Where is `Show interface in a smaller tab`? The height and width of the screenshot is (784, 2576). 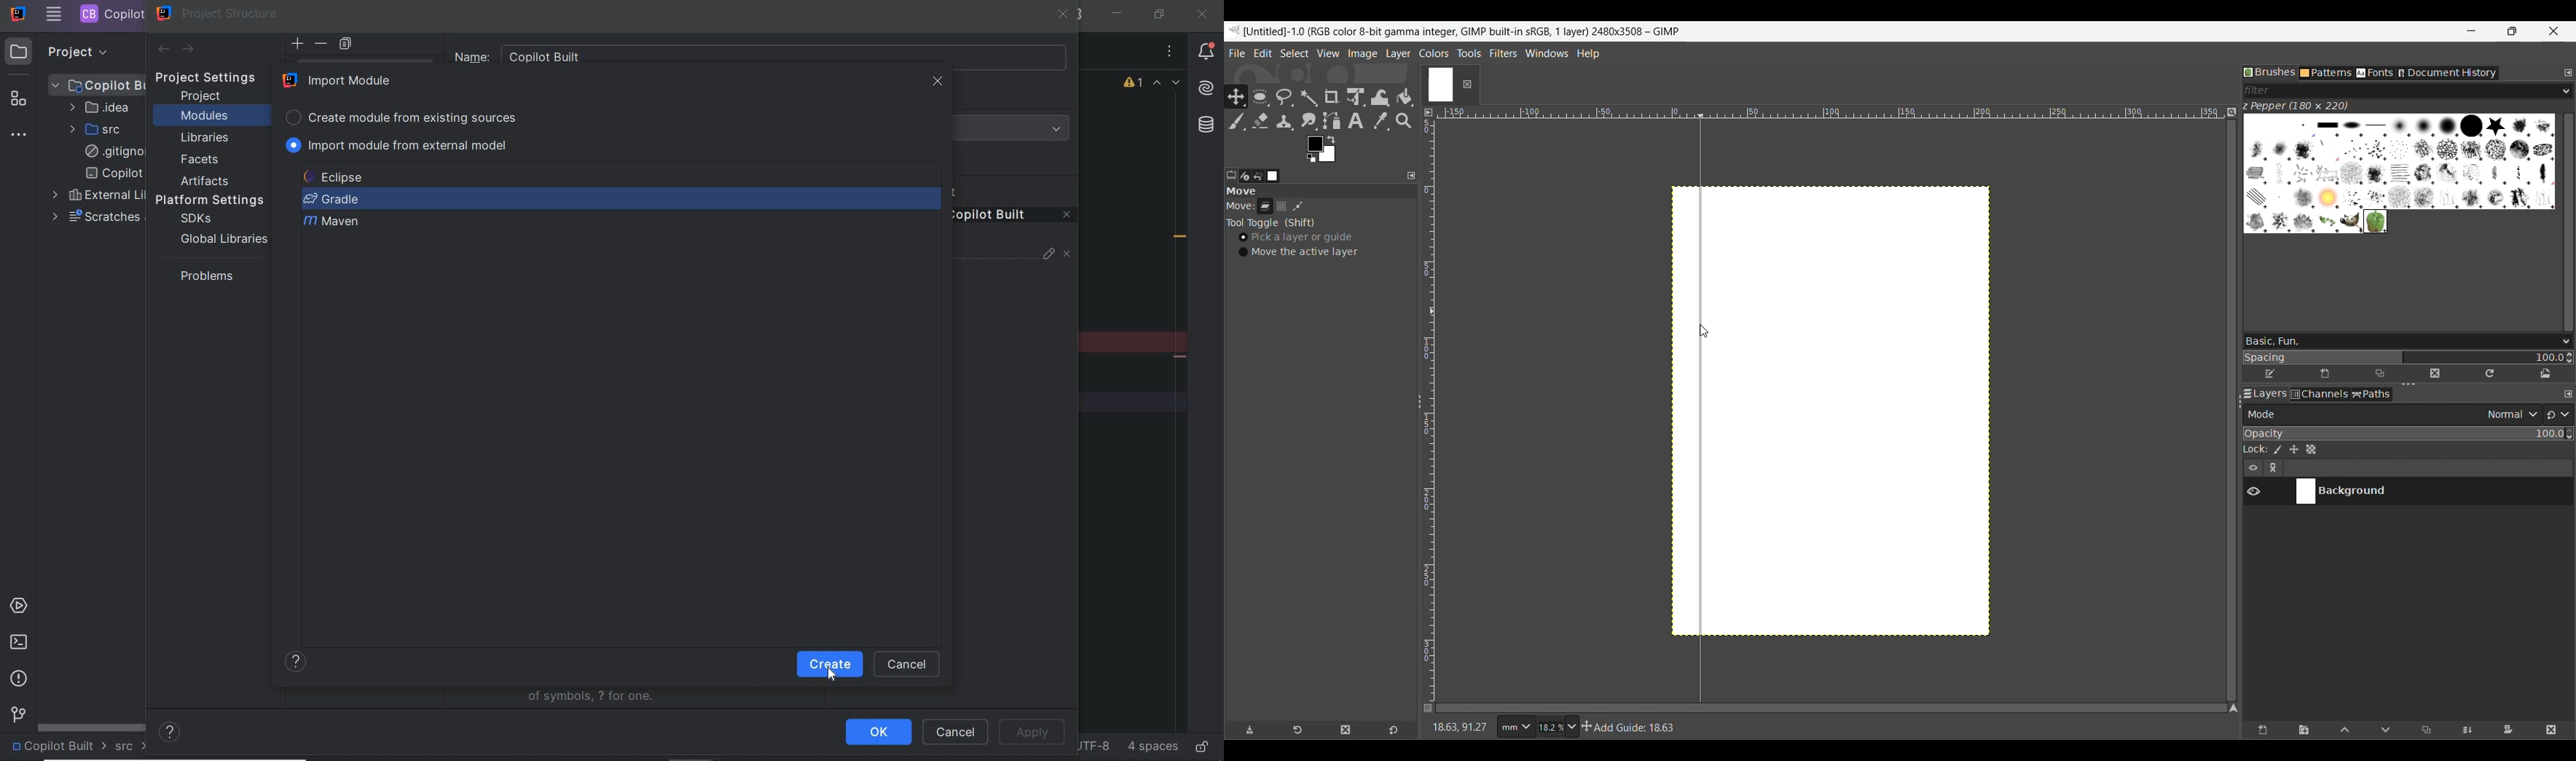 Show interface in a smaller tab is located at coordinates (2512, 31).